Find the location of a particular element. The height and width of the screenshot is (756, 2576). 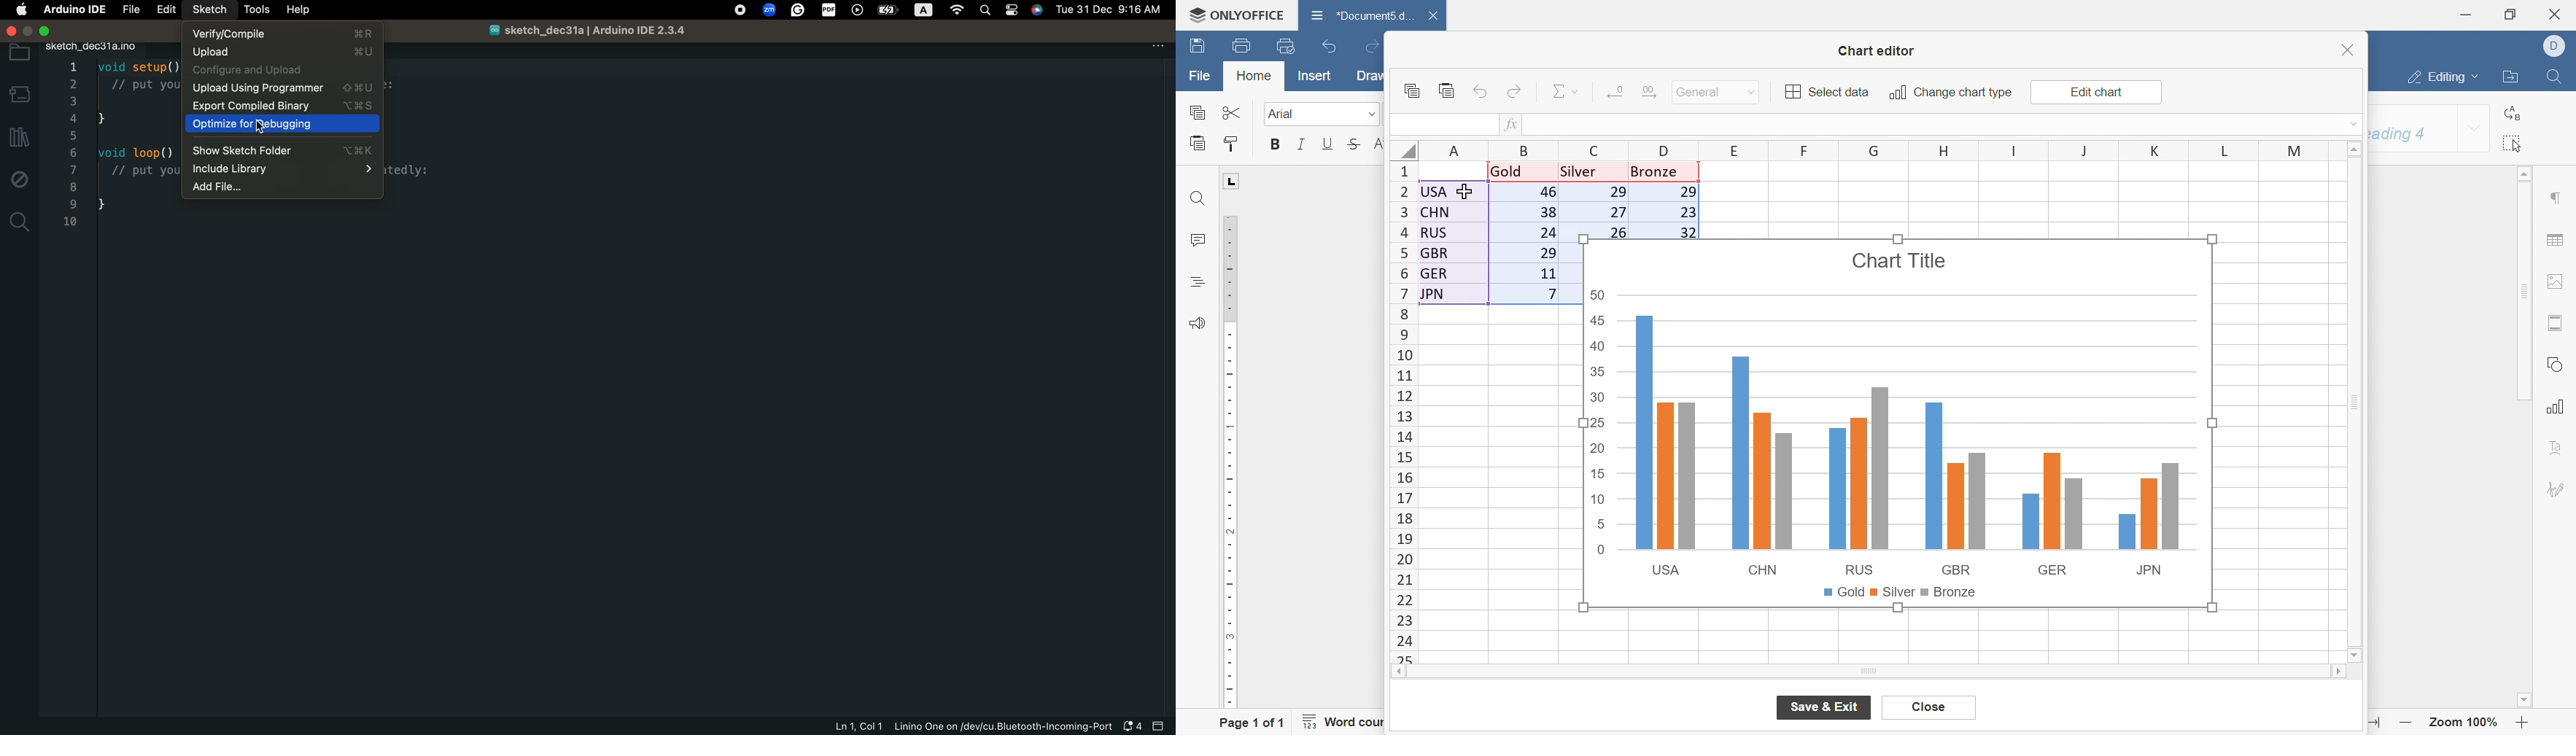

Cut is located at coordinates (1232, 112).